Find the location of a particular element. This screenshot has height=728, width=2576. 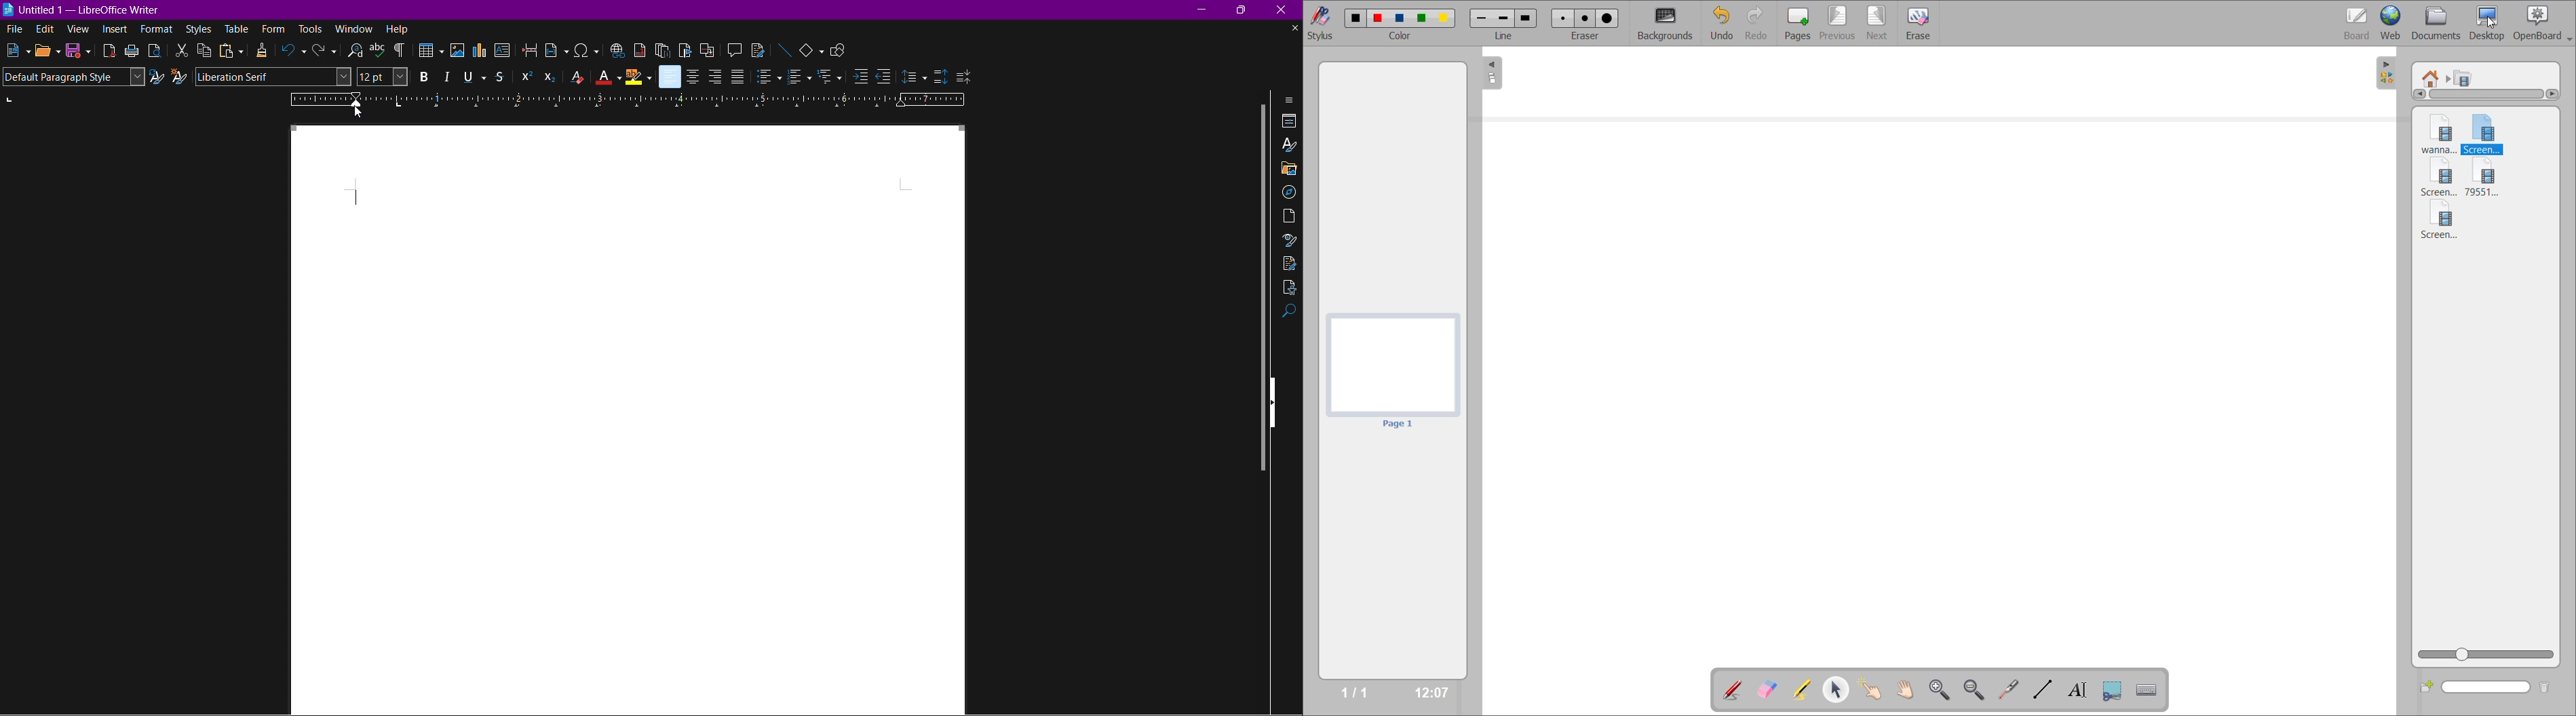

Maximize is located at coordinates (1245, 10).